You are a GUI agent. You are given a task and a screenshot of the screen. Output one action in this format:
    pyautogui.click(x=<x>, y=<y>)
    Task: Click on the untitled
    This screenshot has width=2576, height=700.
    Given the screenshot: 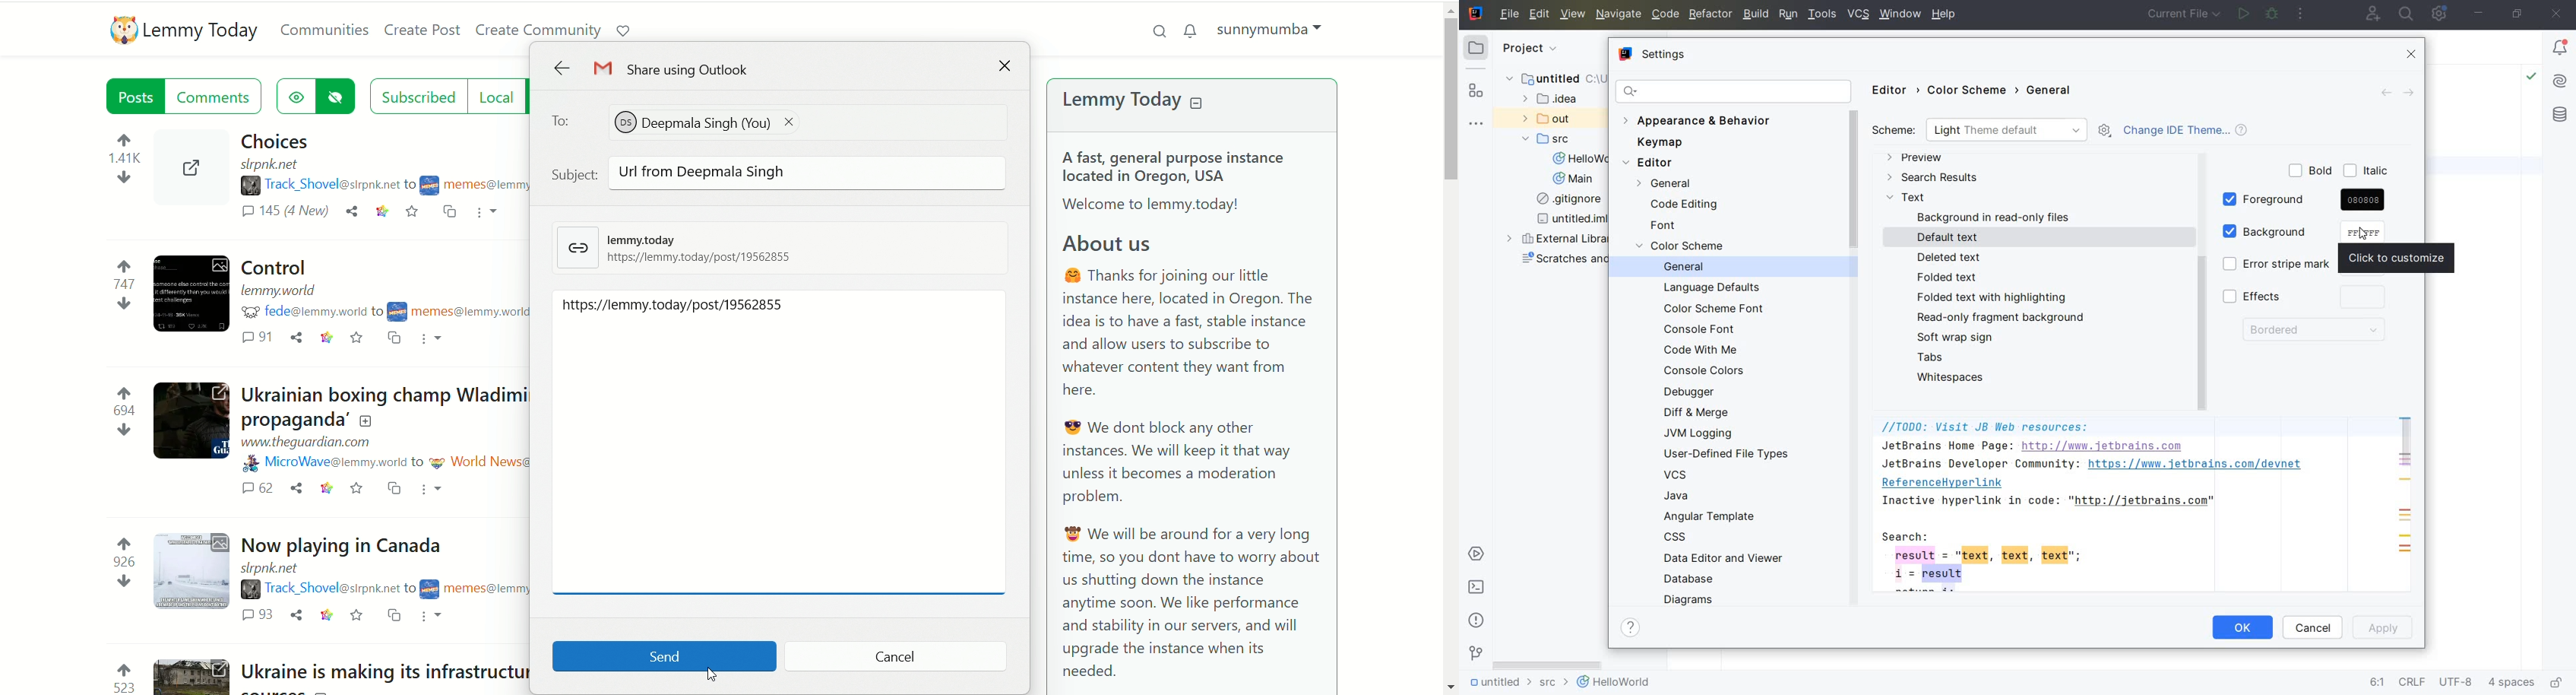 What is the action you would take?
    pyautogui.click(x=1498, y=684)
    